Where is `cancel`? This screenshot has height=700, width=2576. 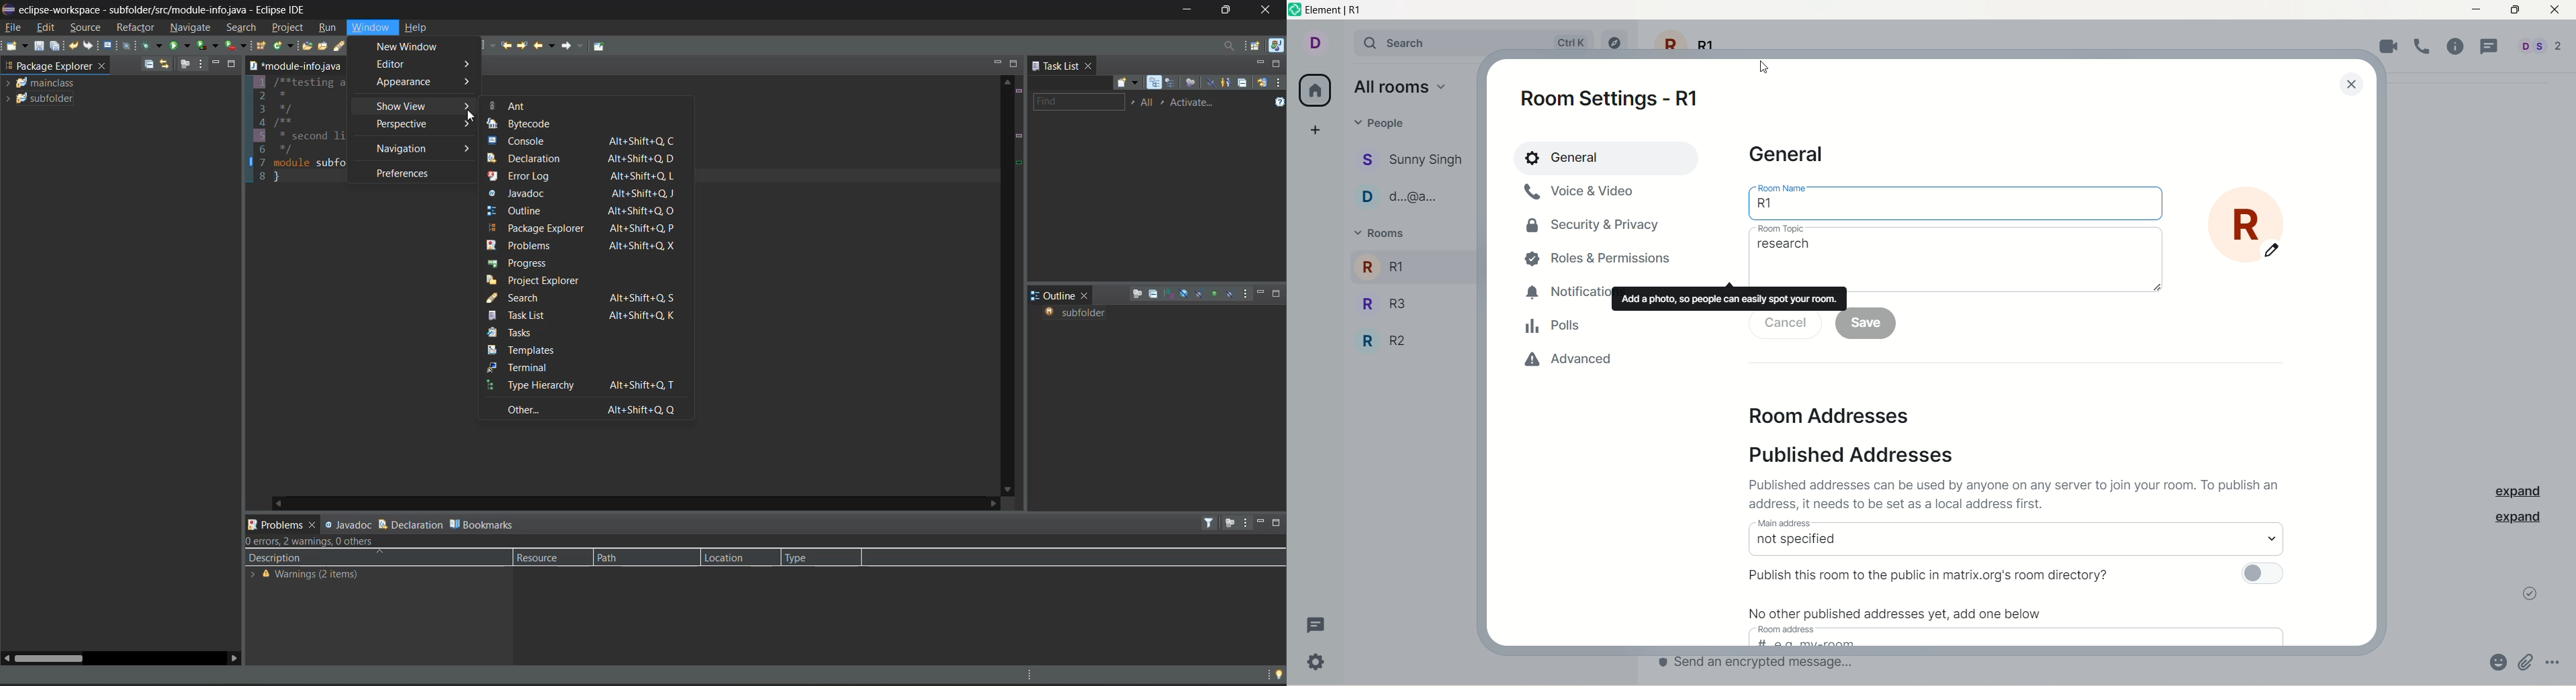
cancel is located at coordinates (1786, 324).